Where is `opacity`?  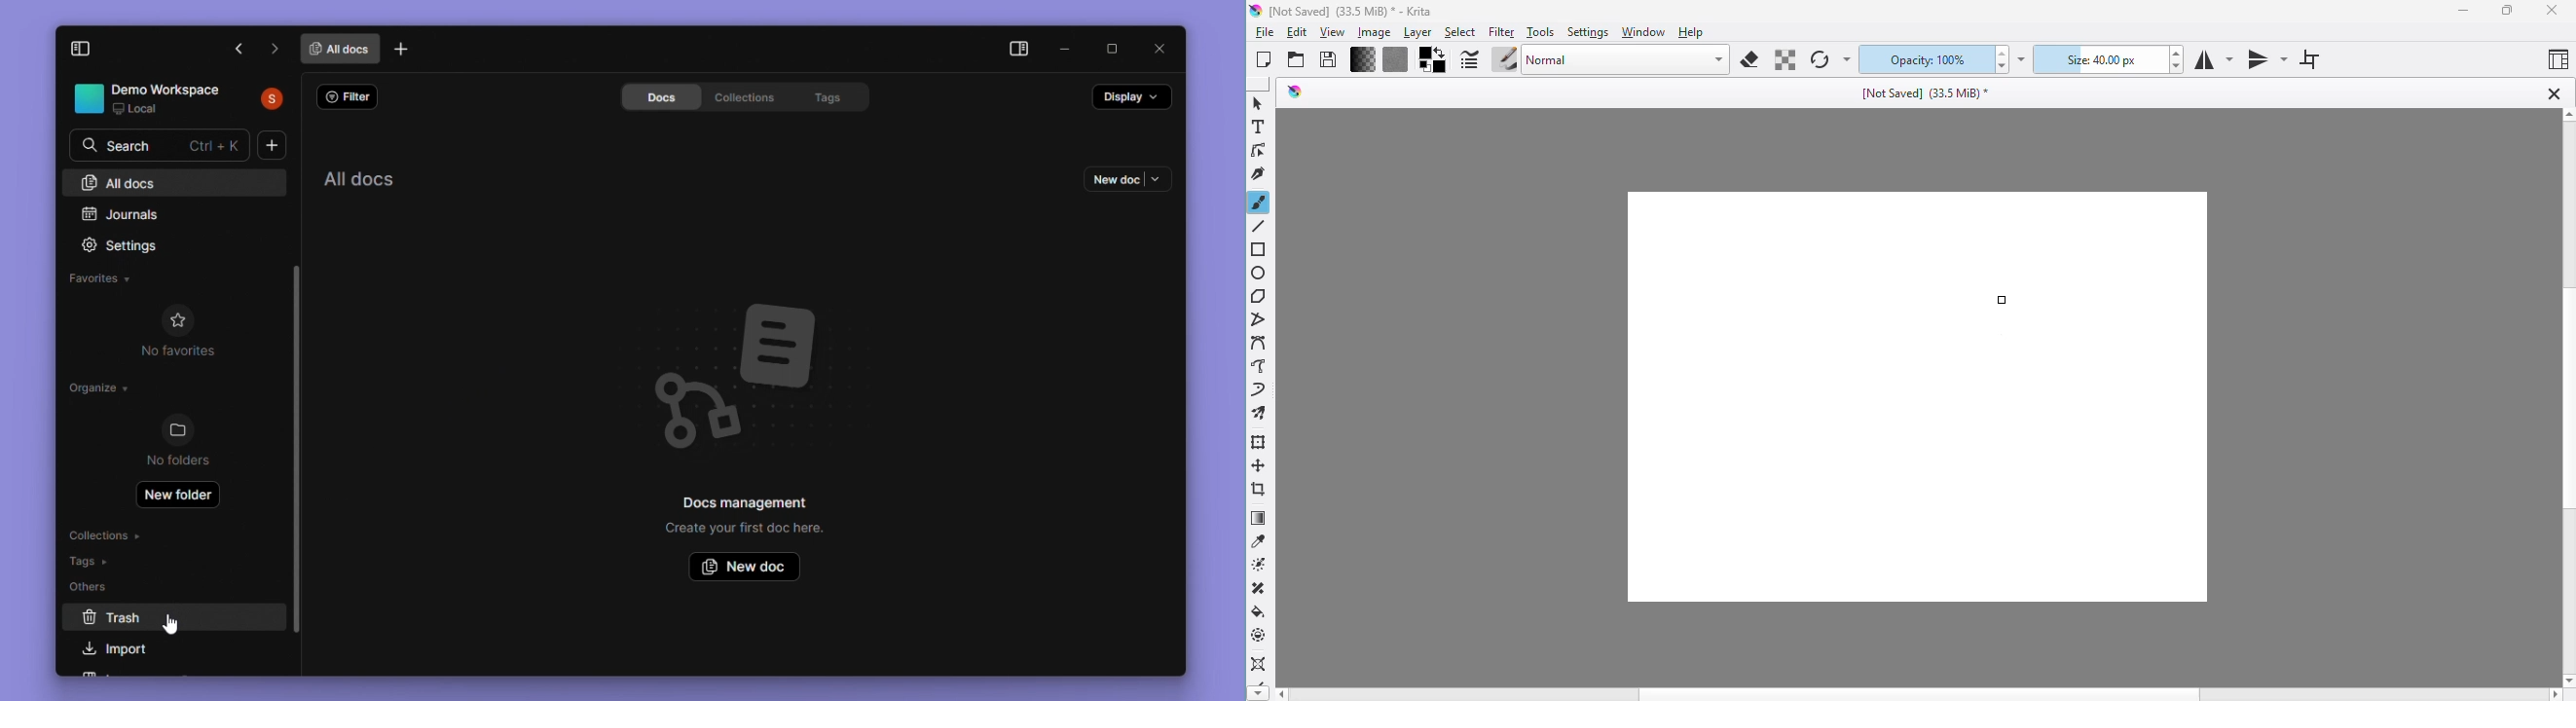
opacity is located at coordinates (1924, 60).